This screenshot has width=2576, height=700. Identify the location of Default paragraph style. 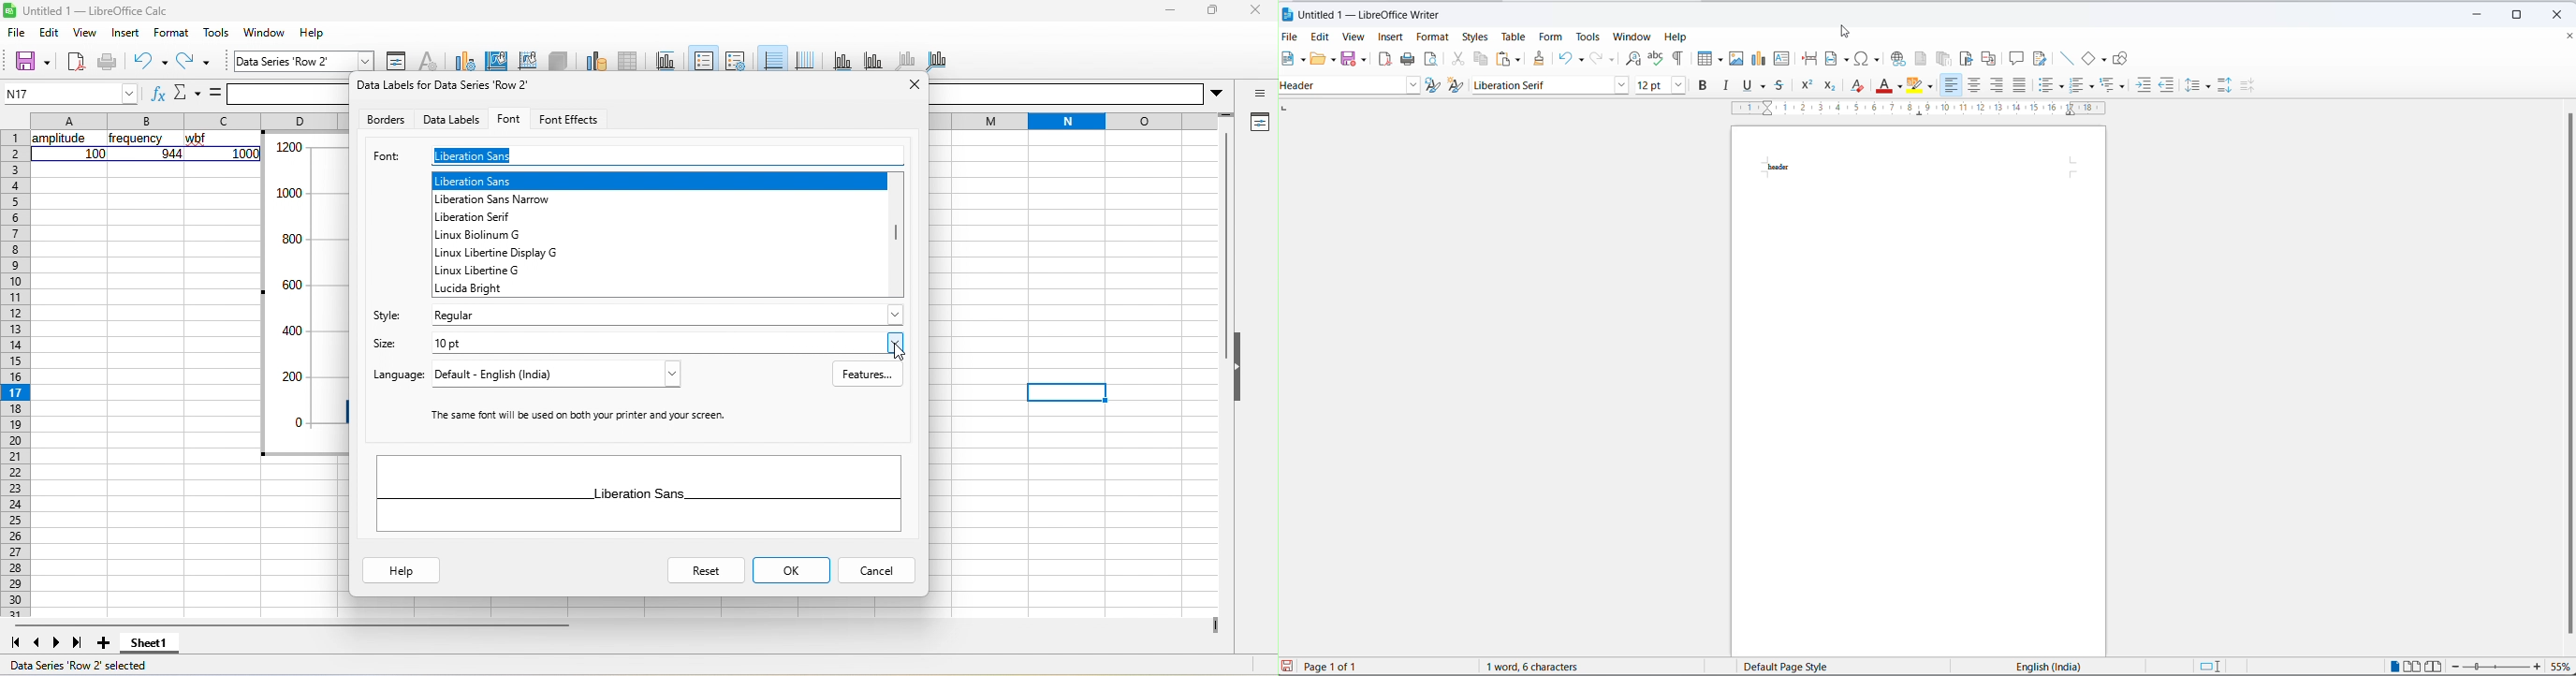
(1344, 85).